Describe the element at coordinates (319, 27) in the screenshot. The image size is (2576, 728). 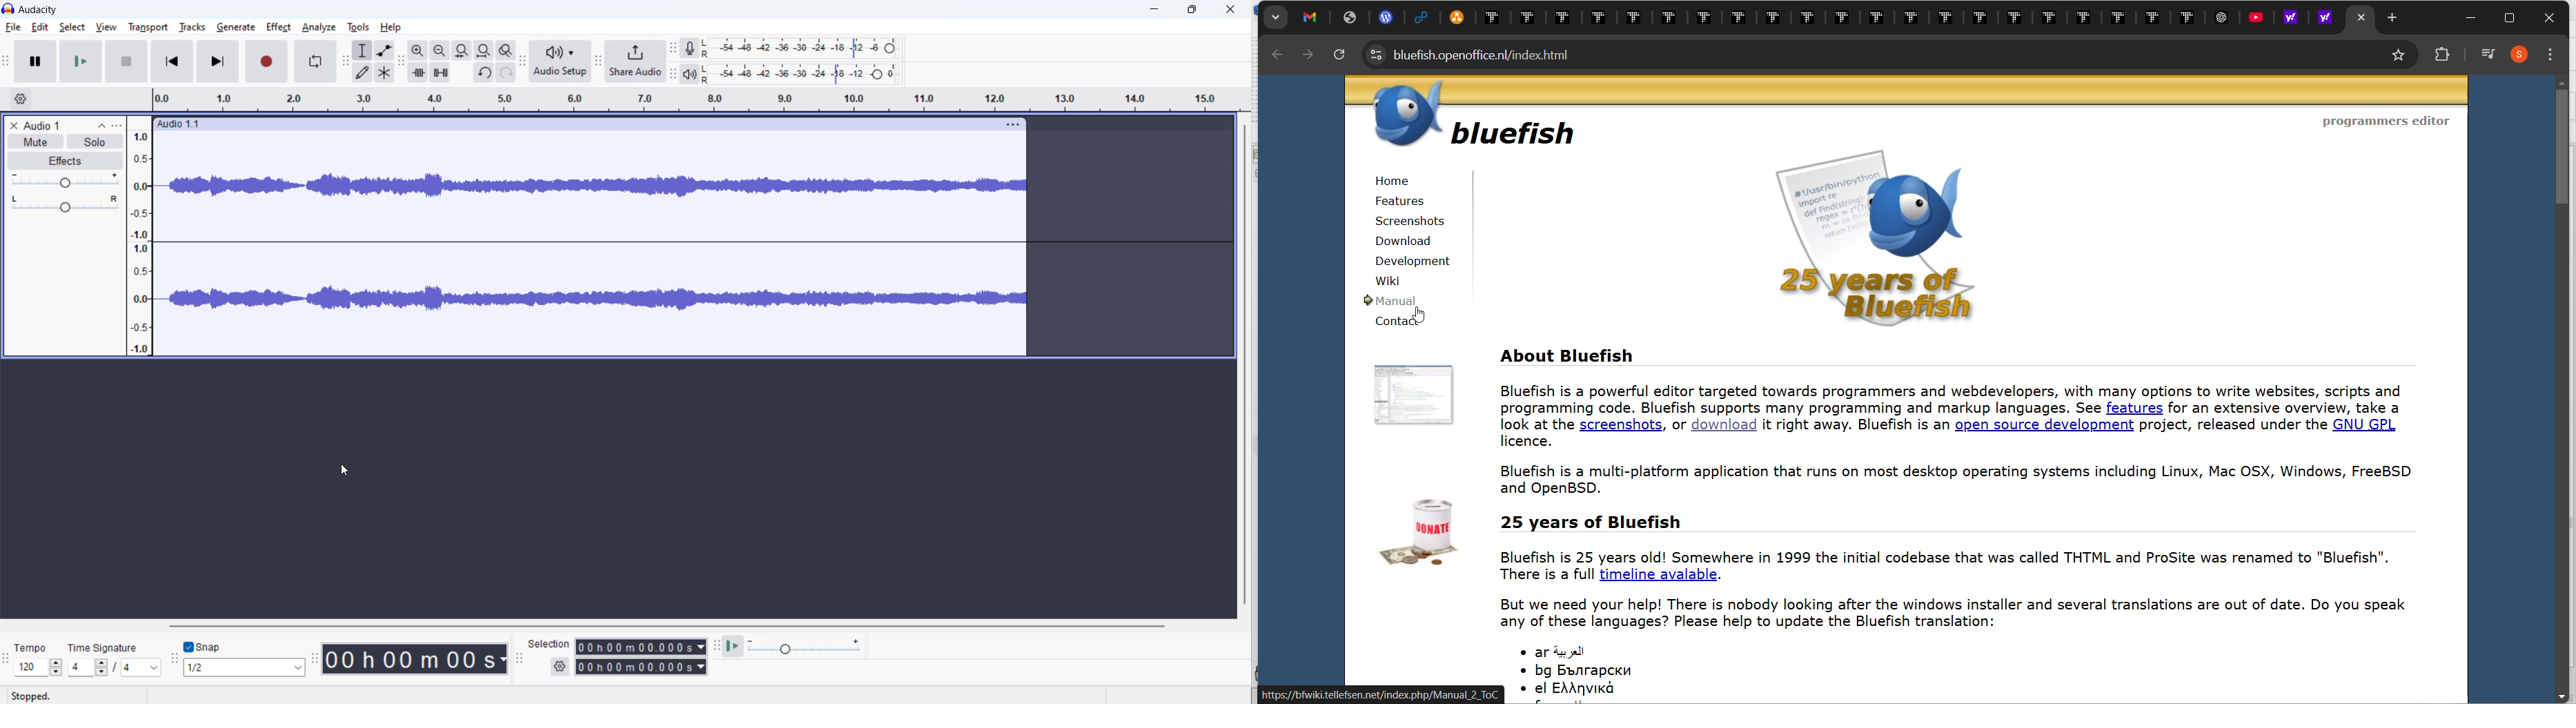
I see `analyze` at that location.